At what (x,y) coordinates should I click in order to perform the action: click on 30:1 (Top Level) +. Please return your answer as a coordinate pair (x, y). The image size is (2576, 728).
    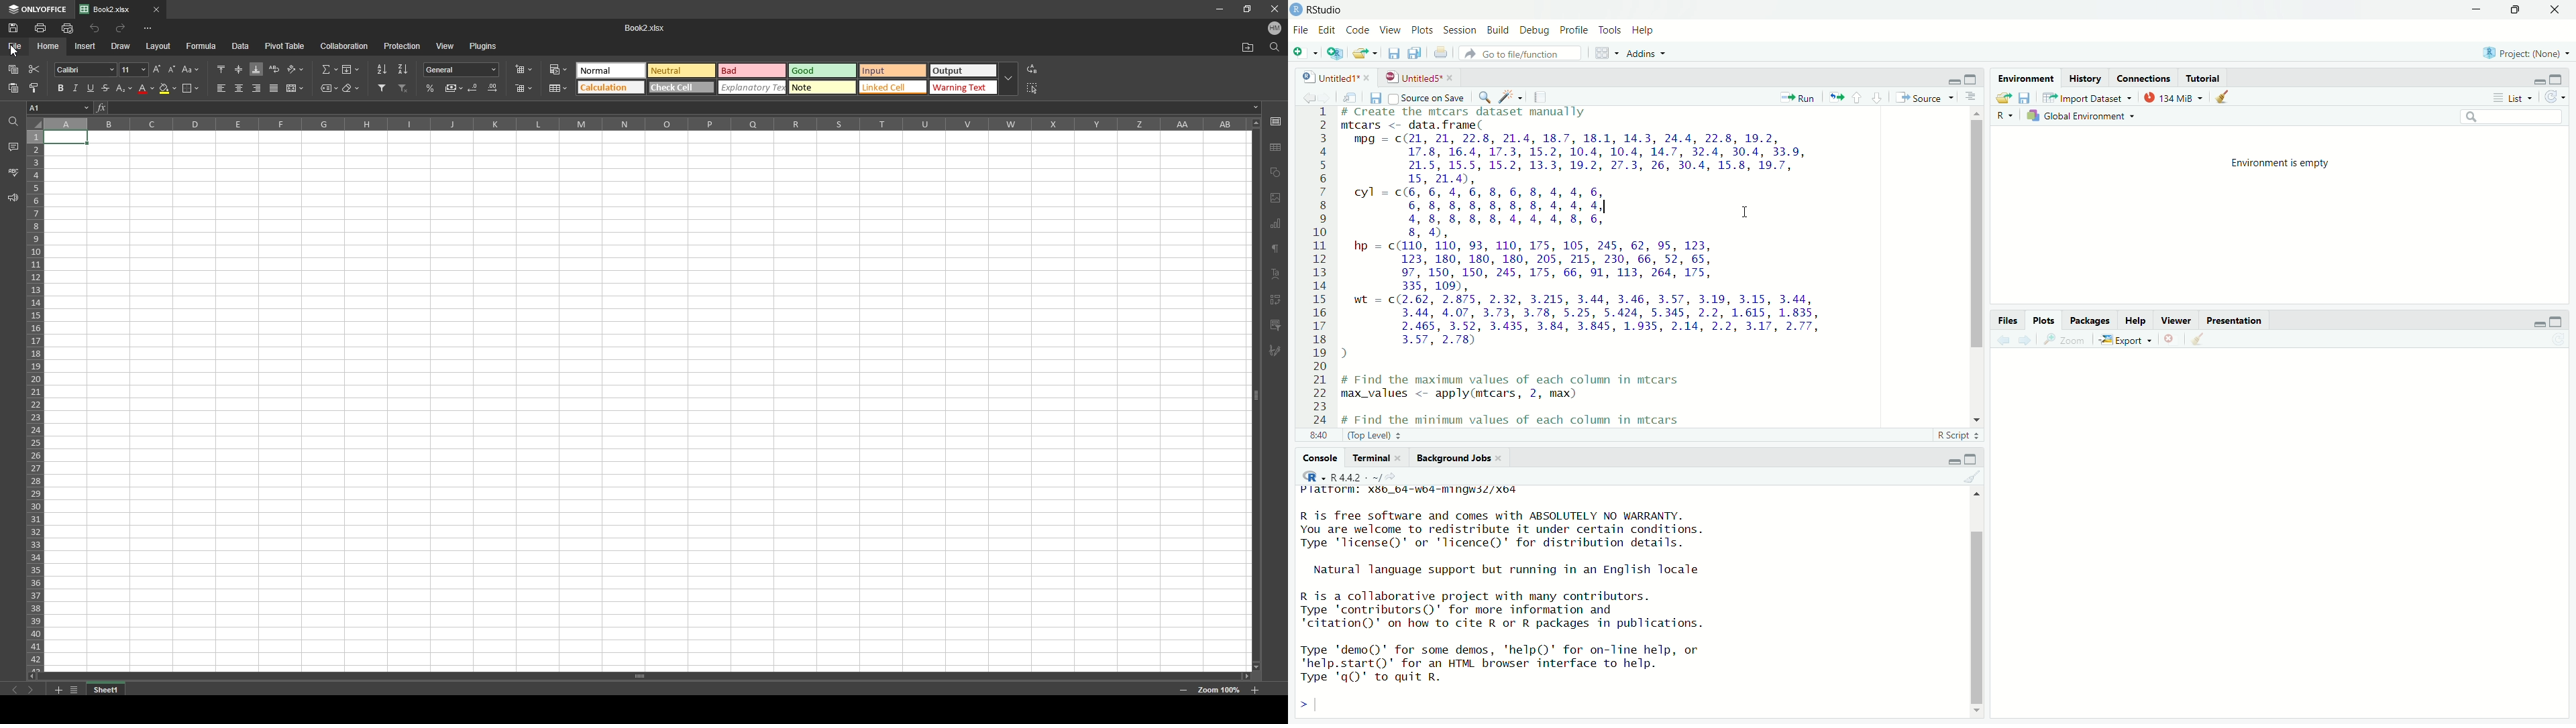
    Looking at the image, I should click on (1354, 436).